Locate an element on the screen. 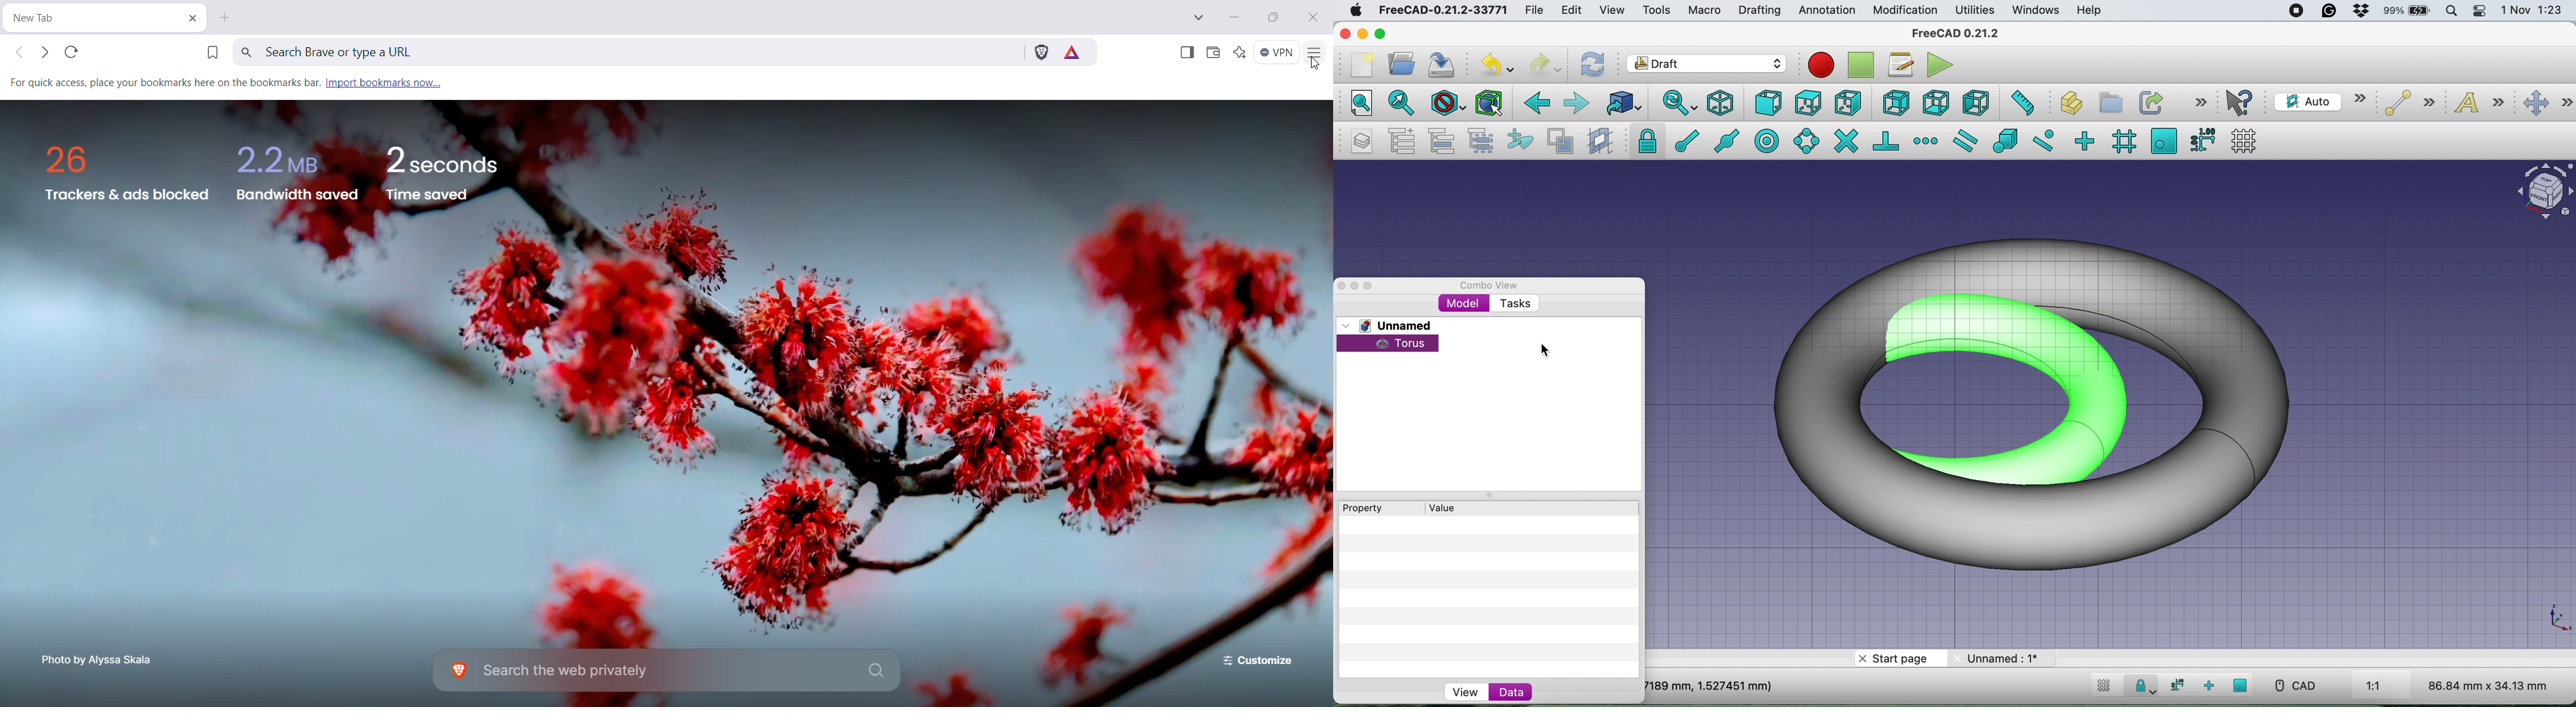  isometric is located at coordinates (1721, 102).